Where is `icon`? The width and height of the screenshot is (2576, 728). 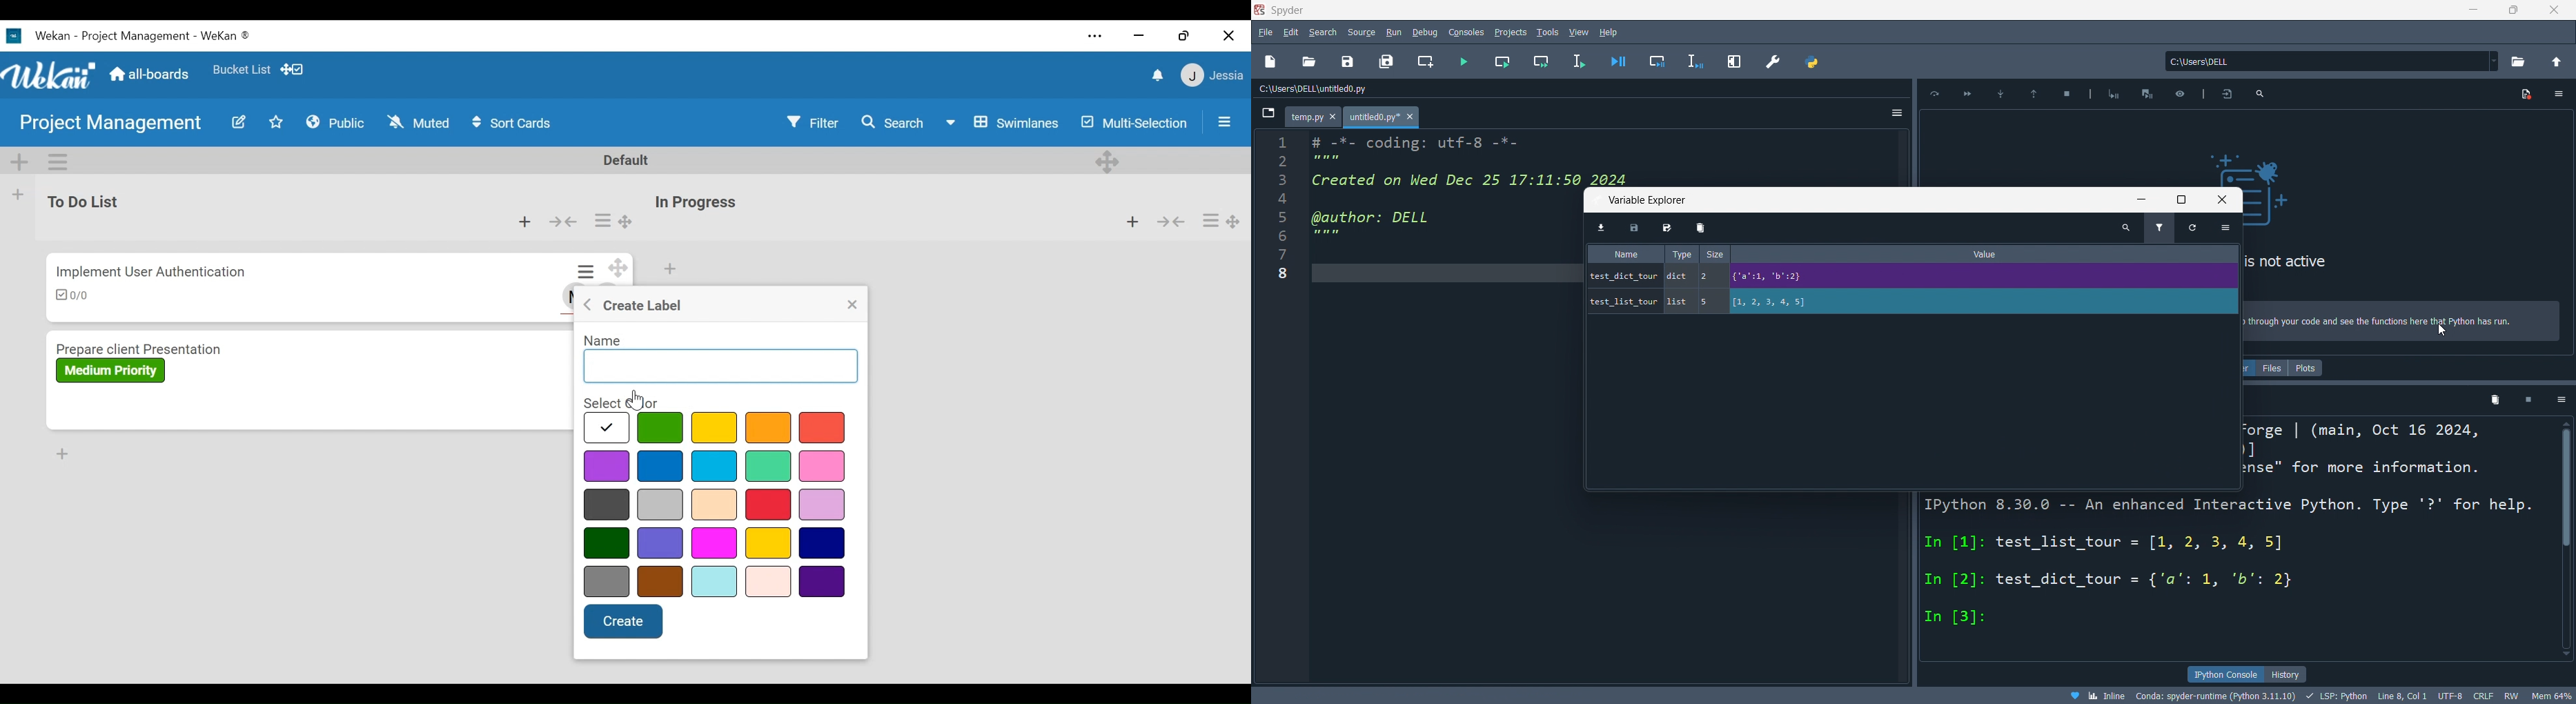
icon is located at coordinates (2179, 95).